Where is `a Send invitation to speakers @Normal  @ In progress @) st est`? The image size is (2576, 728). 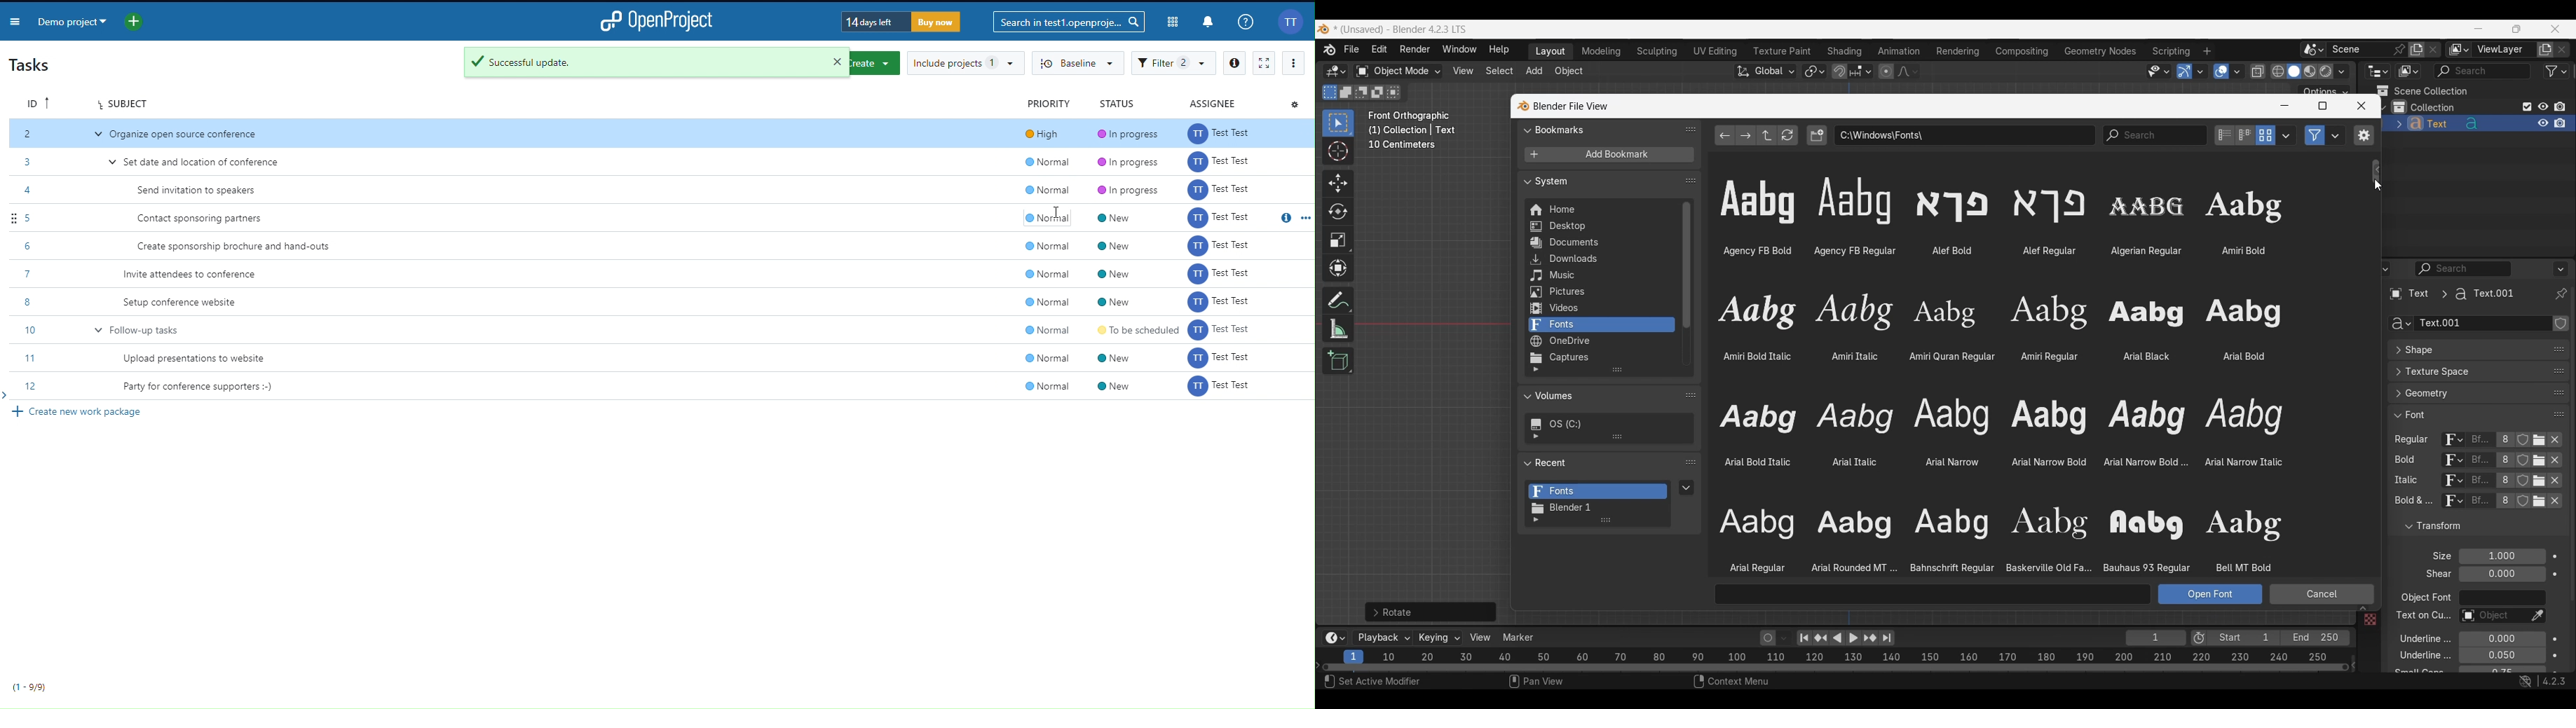 a Send invitation to speakers @Normal  @ In progress @) st est is located at coordinates (662, 189).